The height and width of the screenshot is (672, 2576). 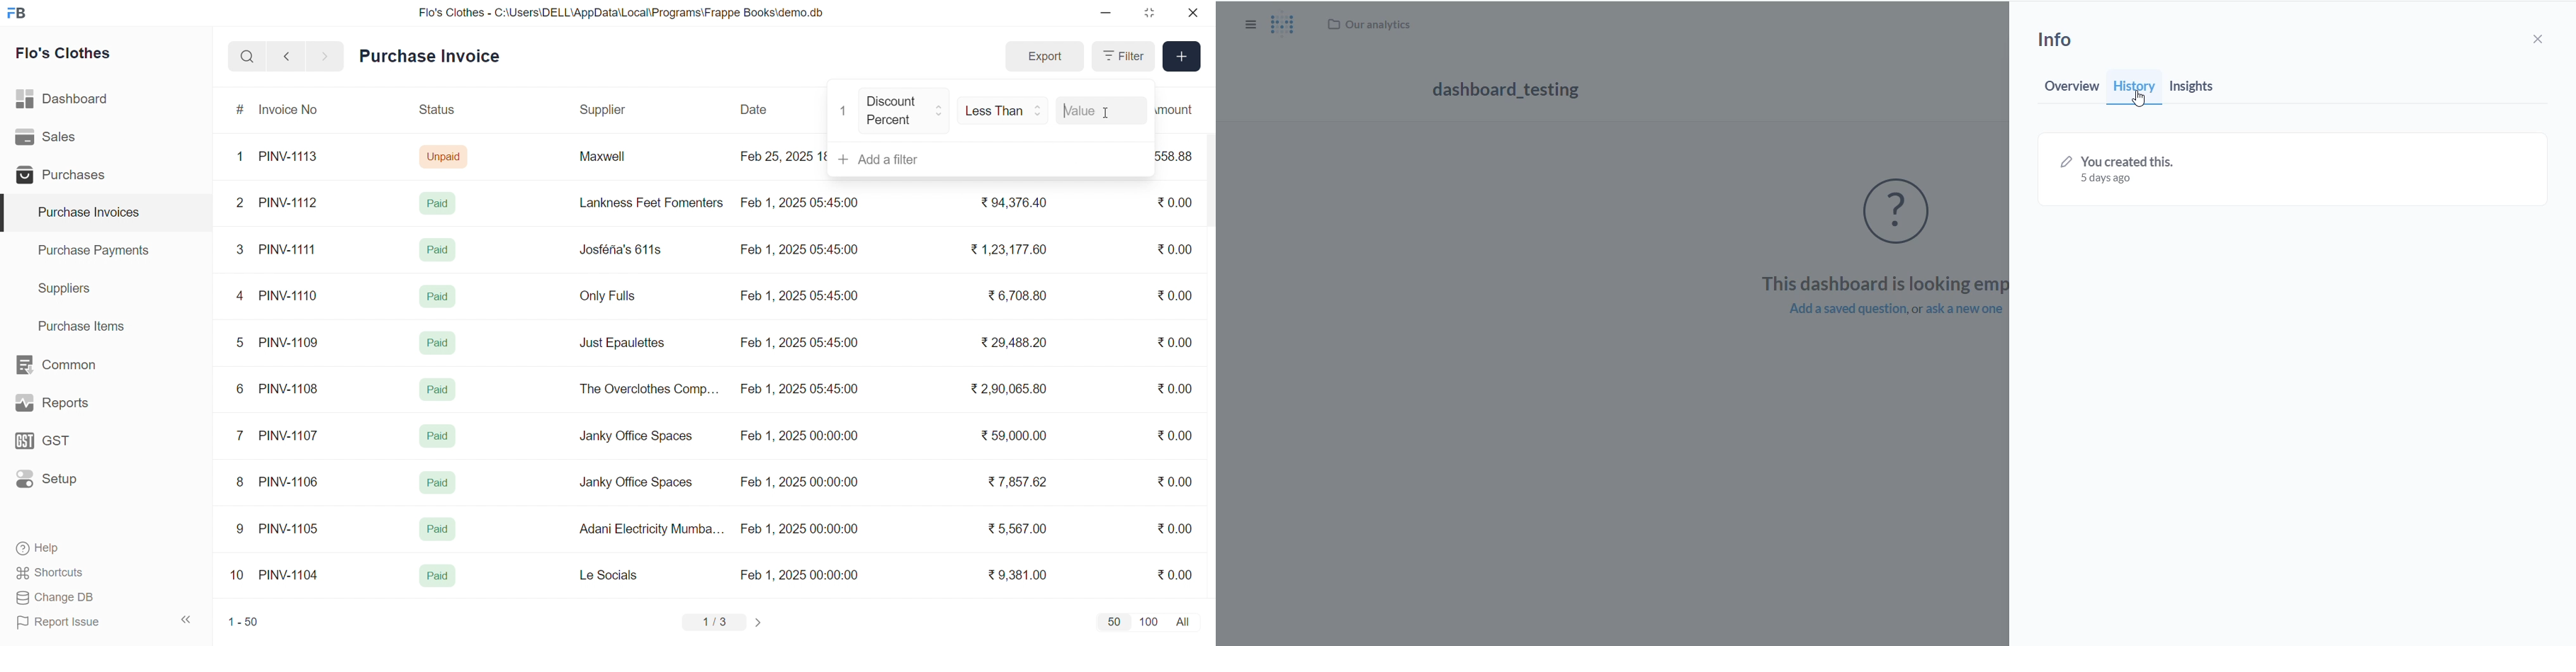 I want to click on selected, so click(x=8, y=213).